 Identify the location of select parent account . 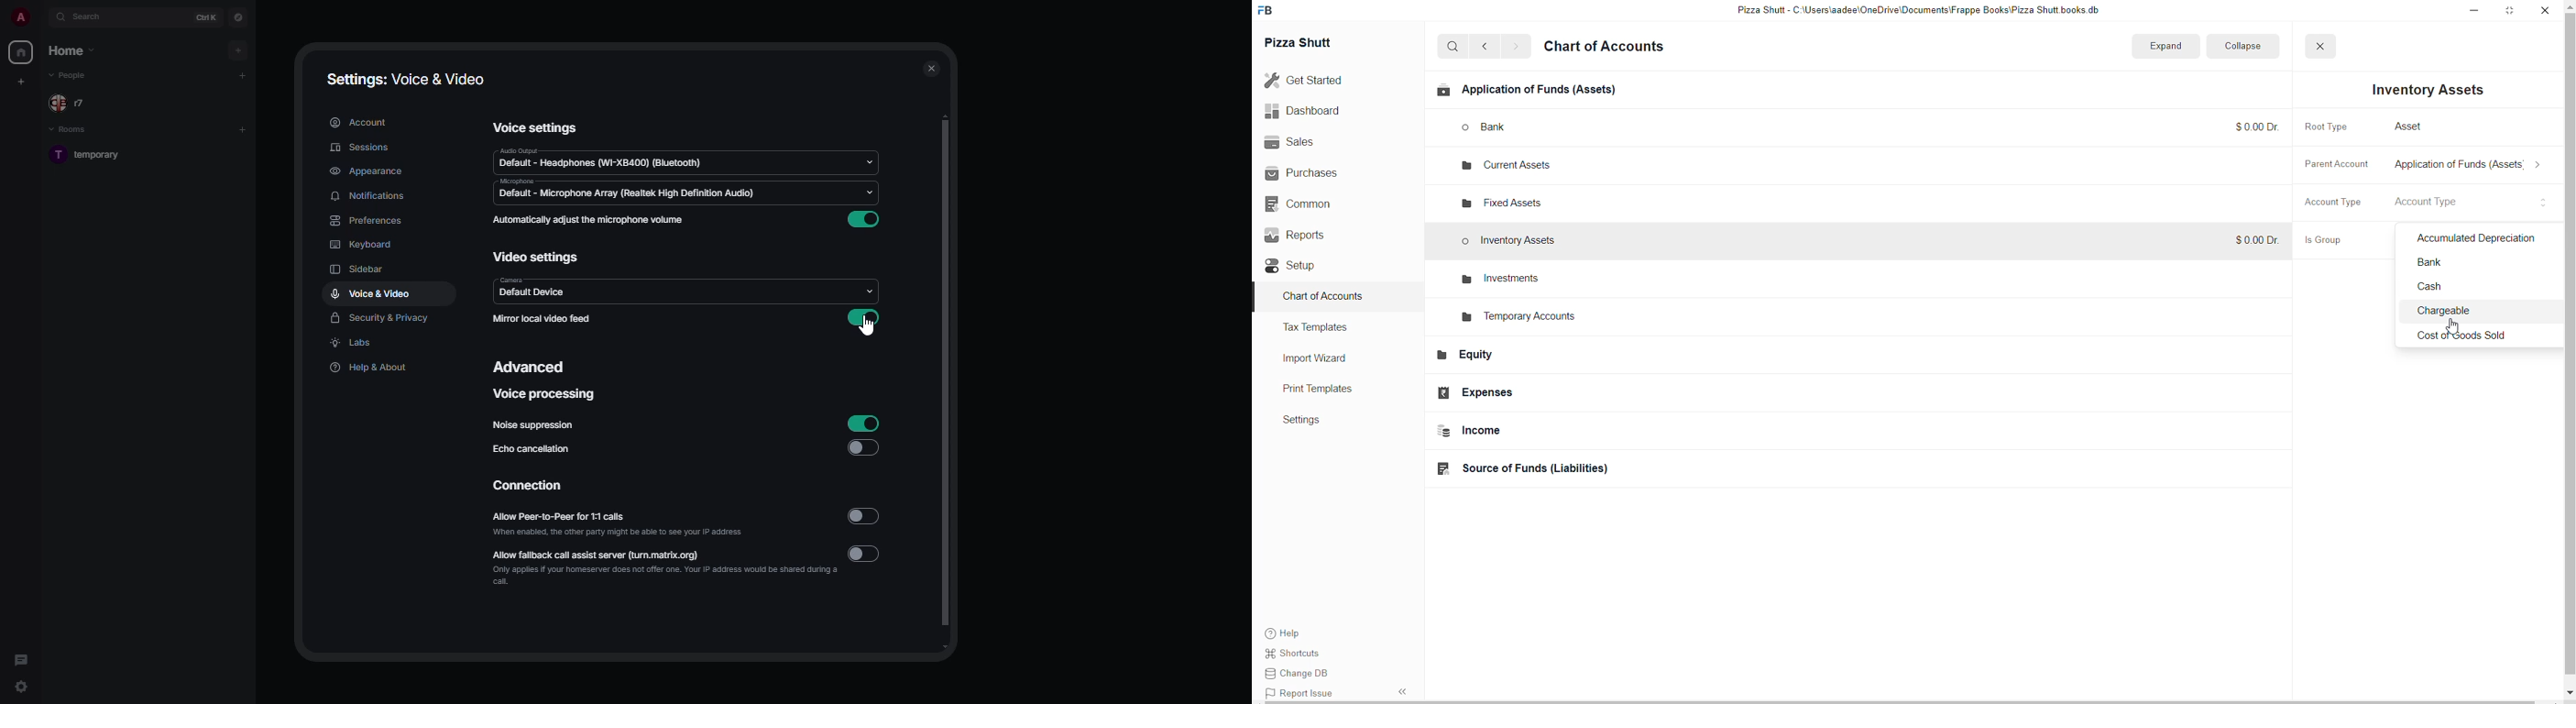
(2472, 167).